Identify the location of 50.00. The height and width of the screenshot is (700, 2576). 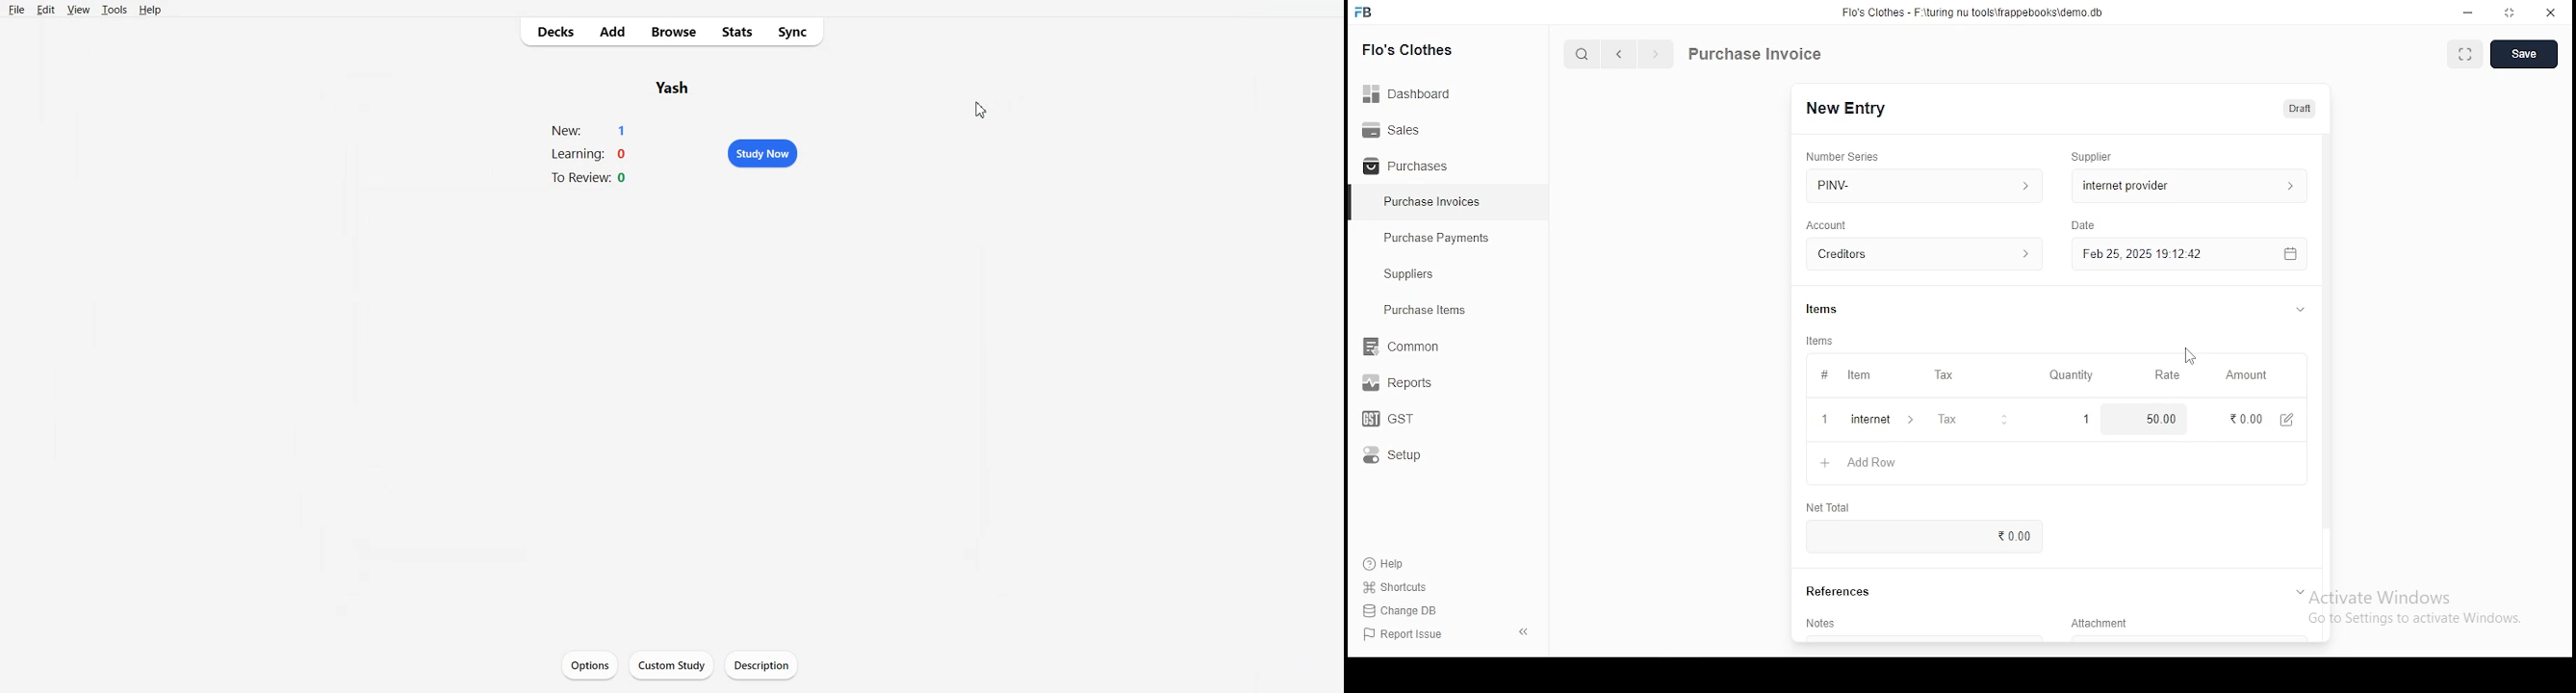
(2155, 418).